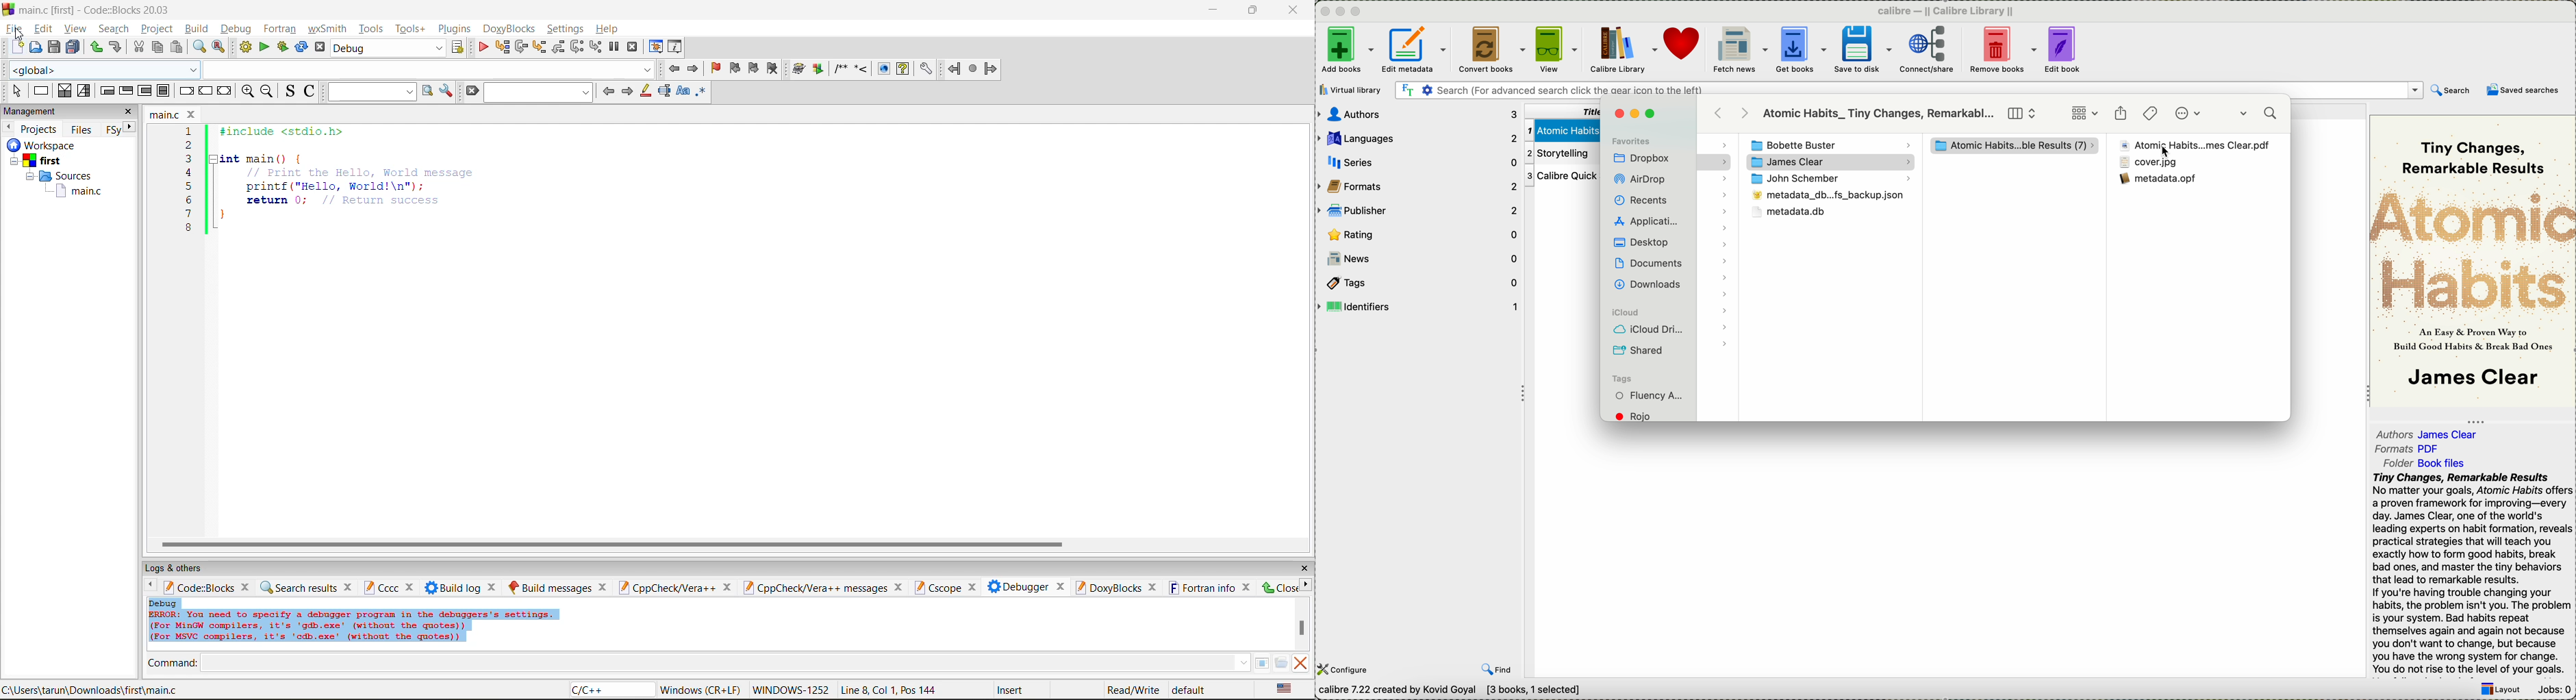 The image size is (2576, 700). What do you see at coordinates (1013, 690) in the screenshot?
I see `insert` at bounding box center [1013, 690].